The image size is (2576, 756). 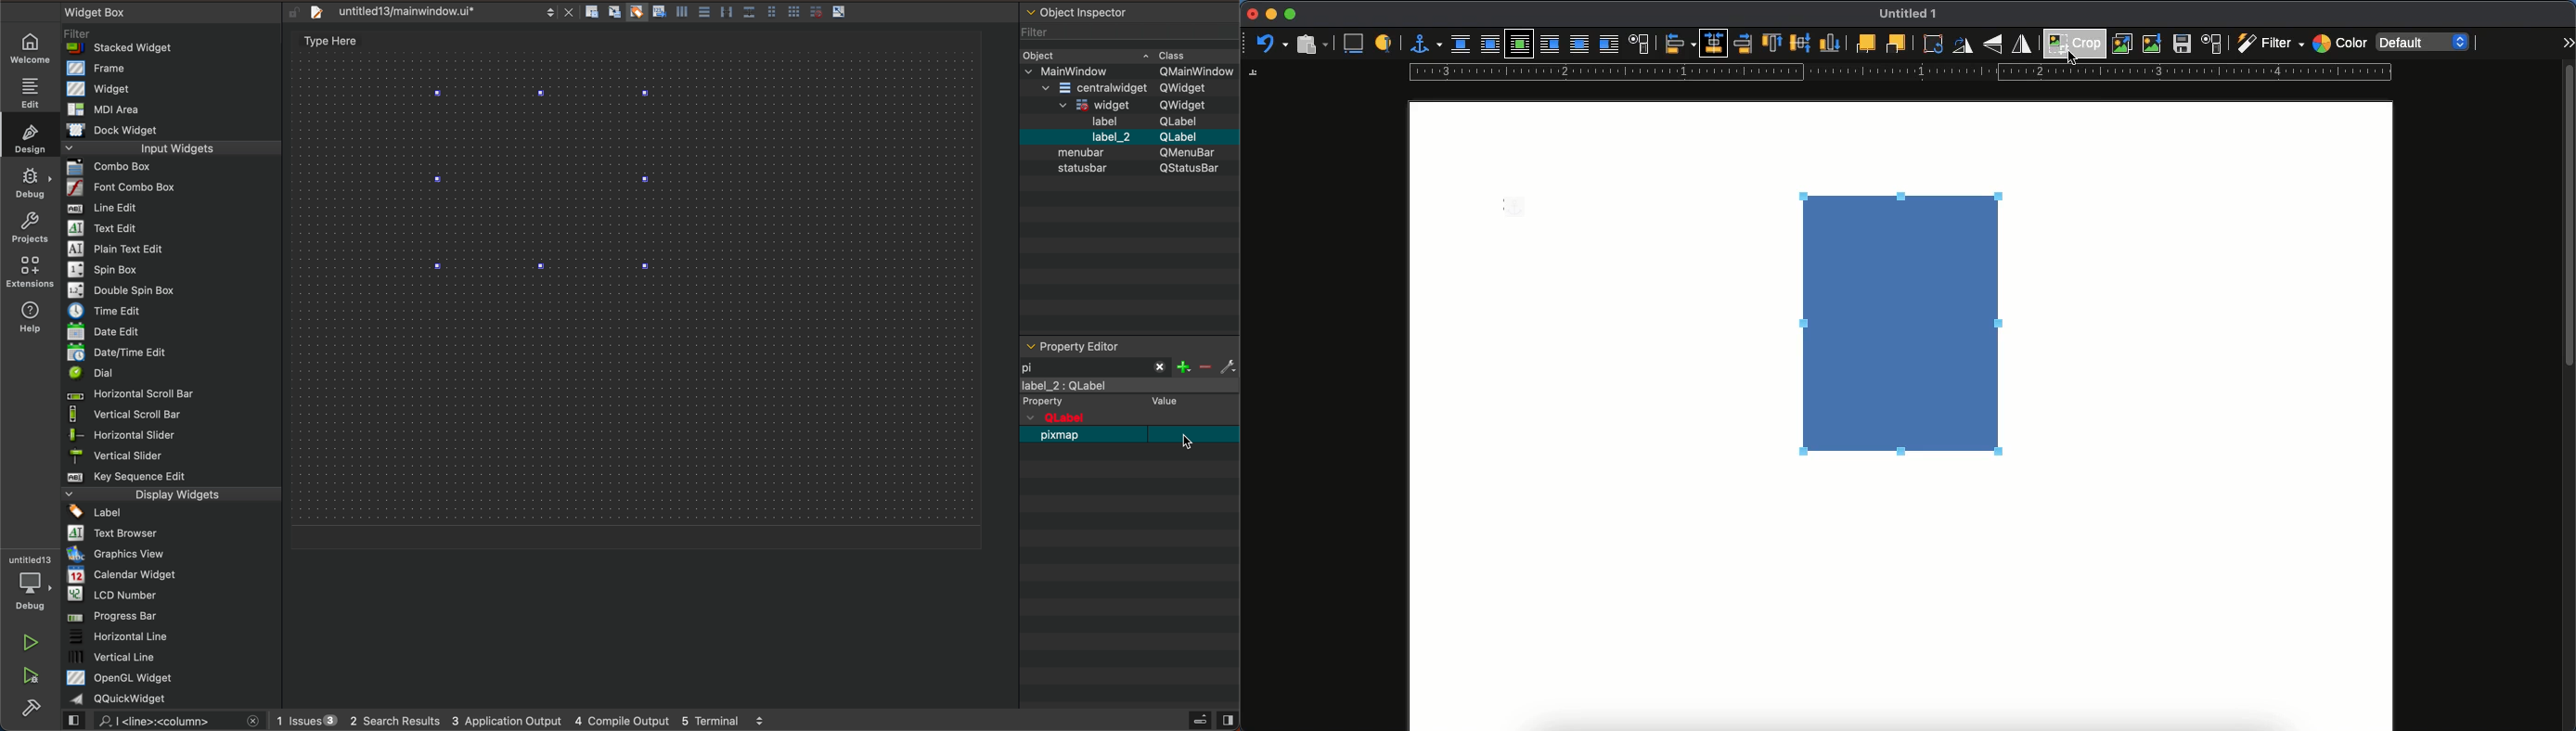 What do you see at coordinates (2076, 58) in the screenshot?
I see `cursor` at bounding box center [2076, 58].